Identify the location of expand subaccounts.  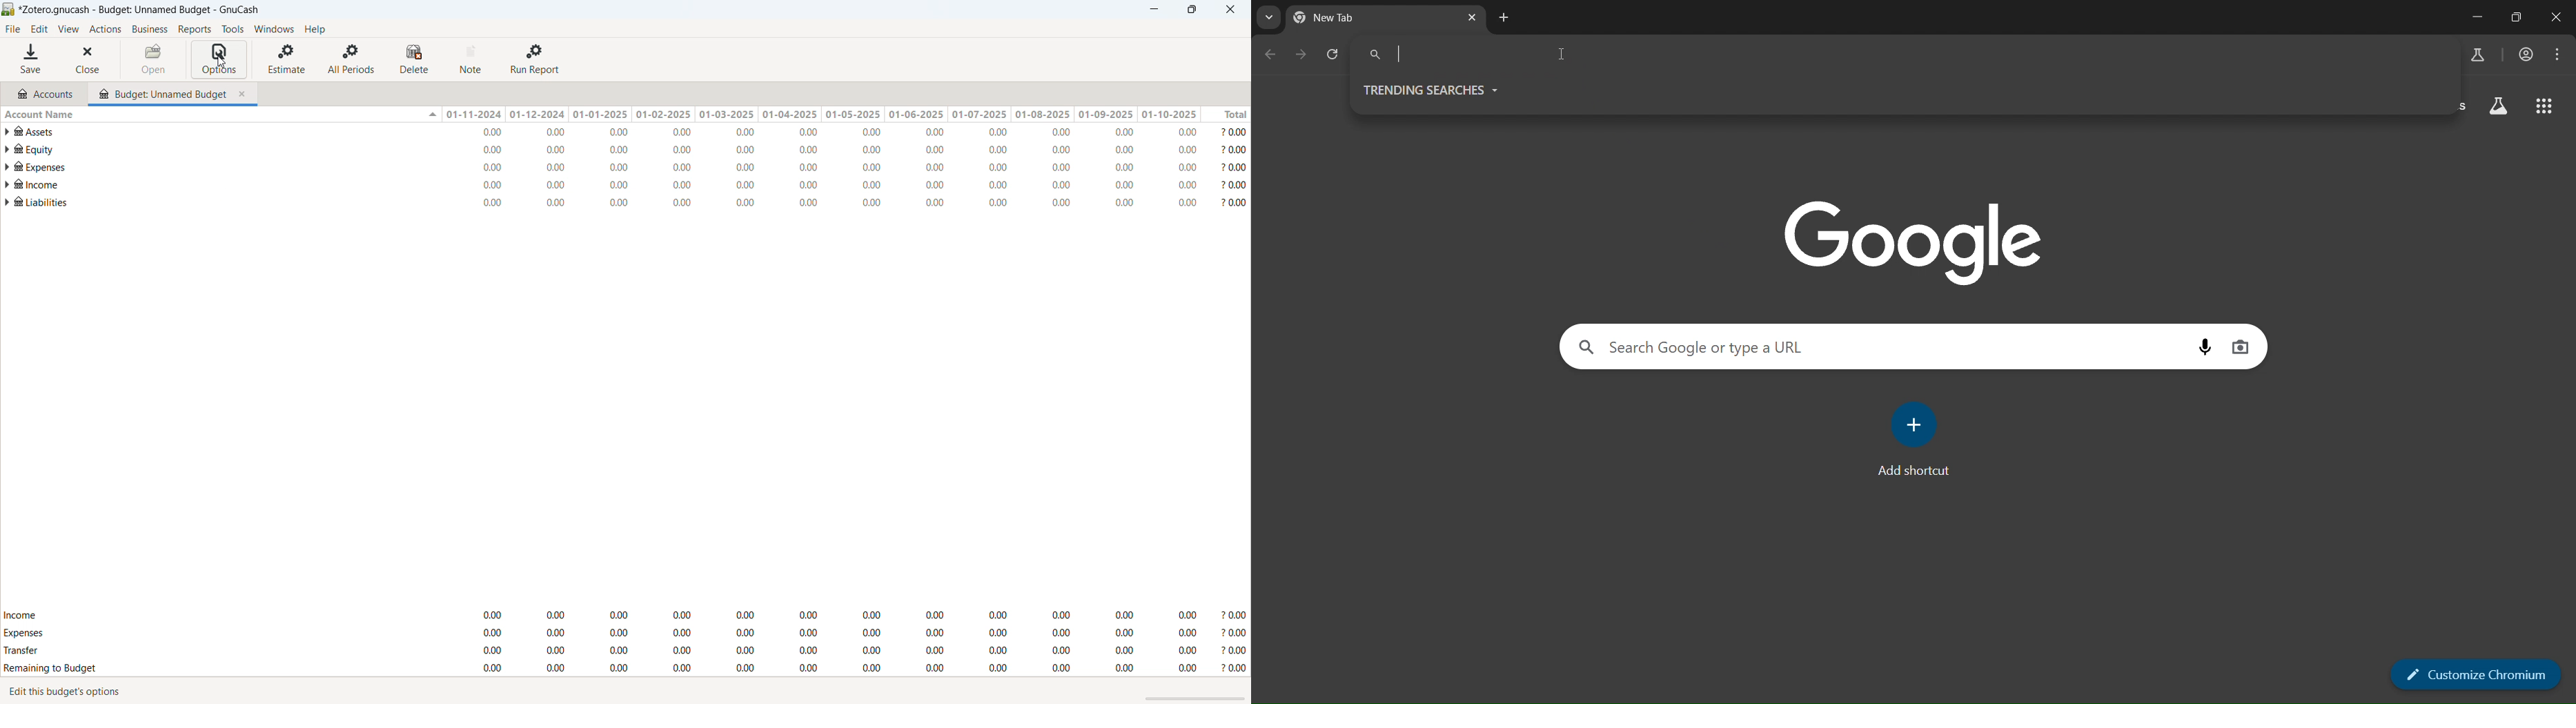
(8, 202).